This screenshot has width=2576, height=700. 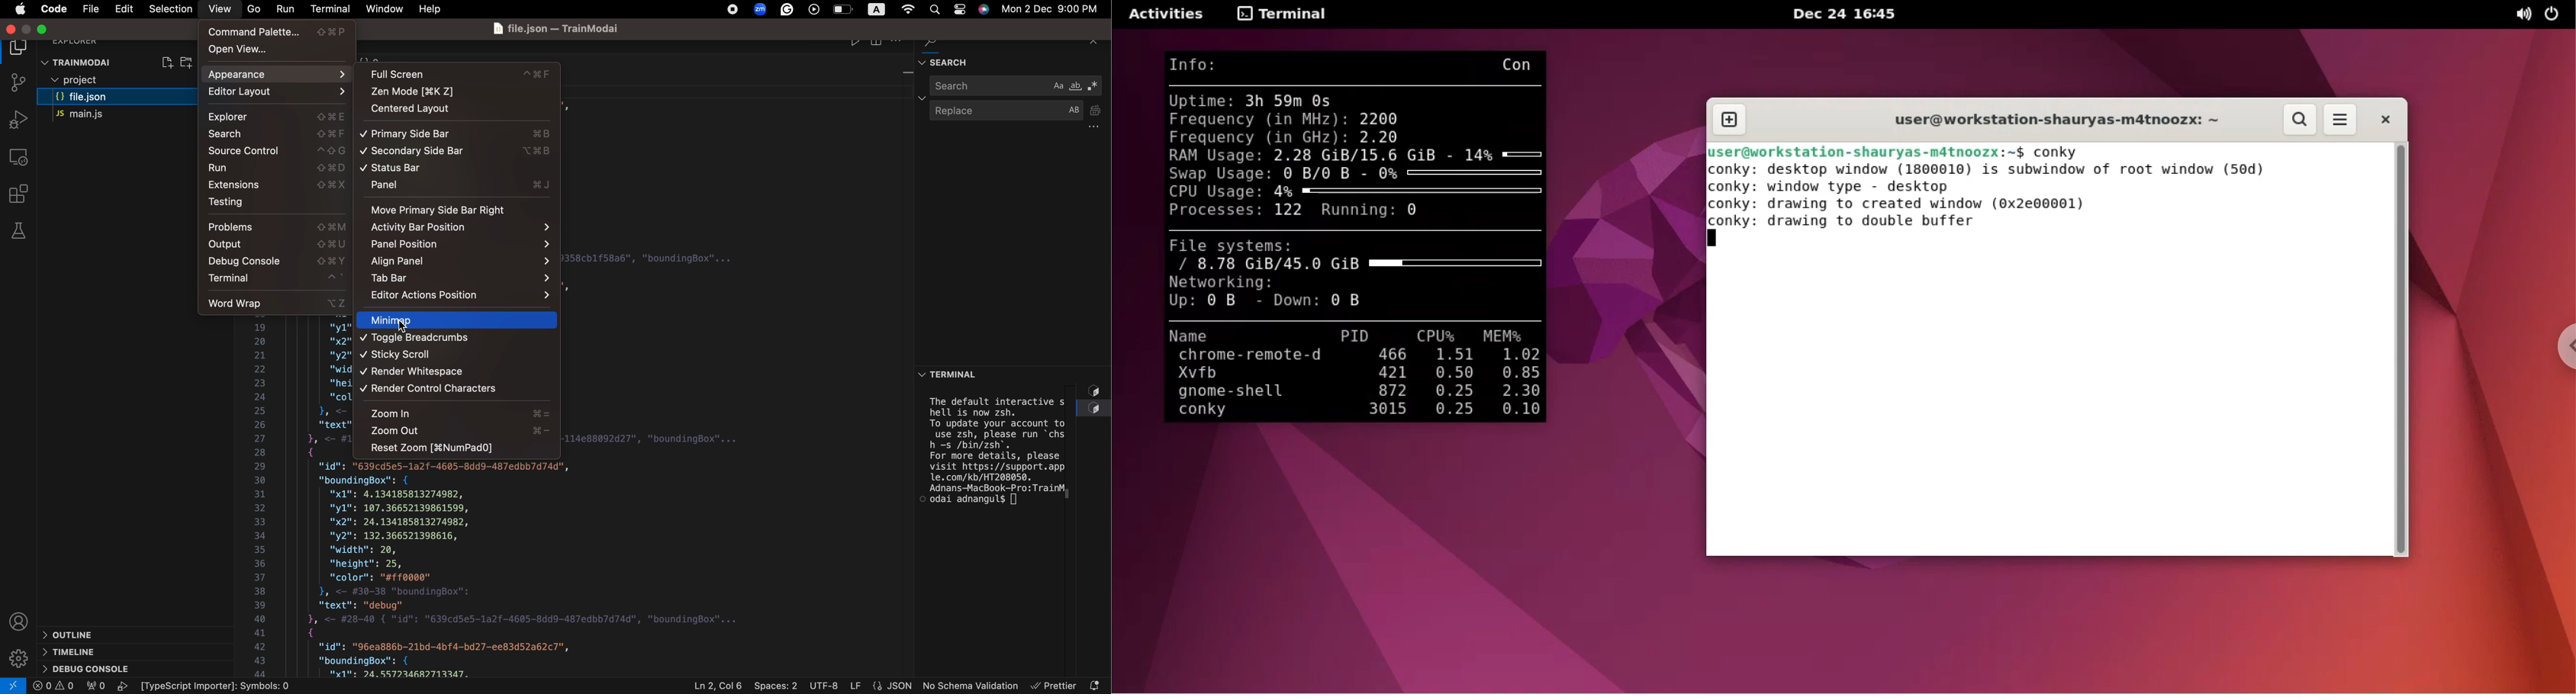 I want to click on window, so click(x=384, y=7).